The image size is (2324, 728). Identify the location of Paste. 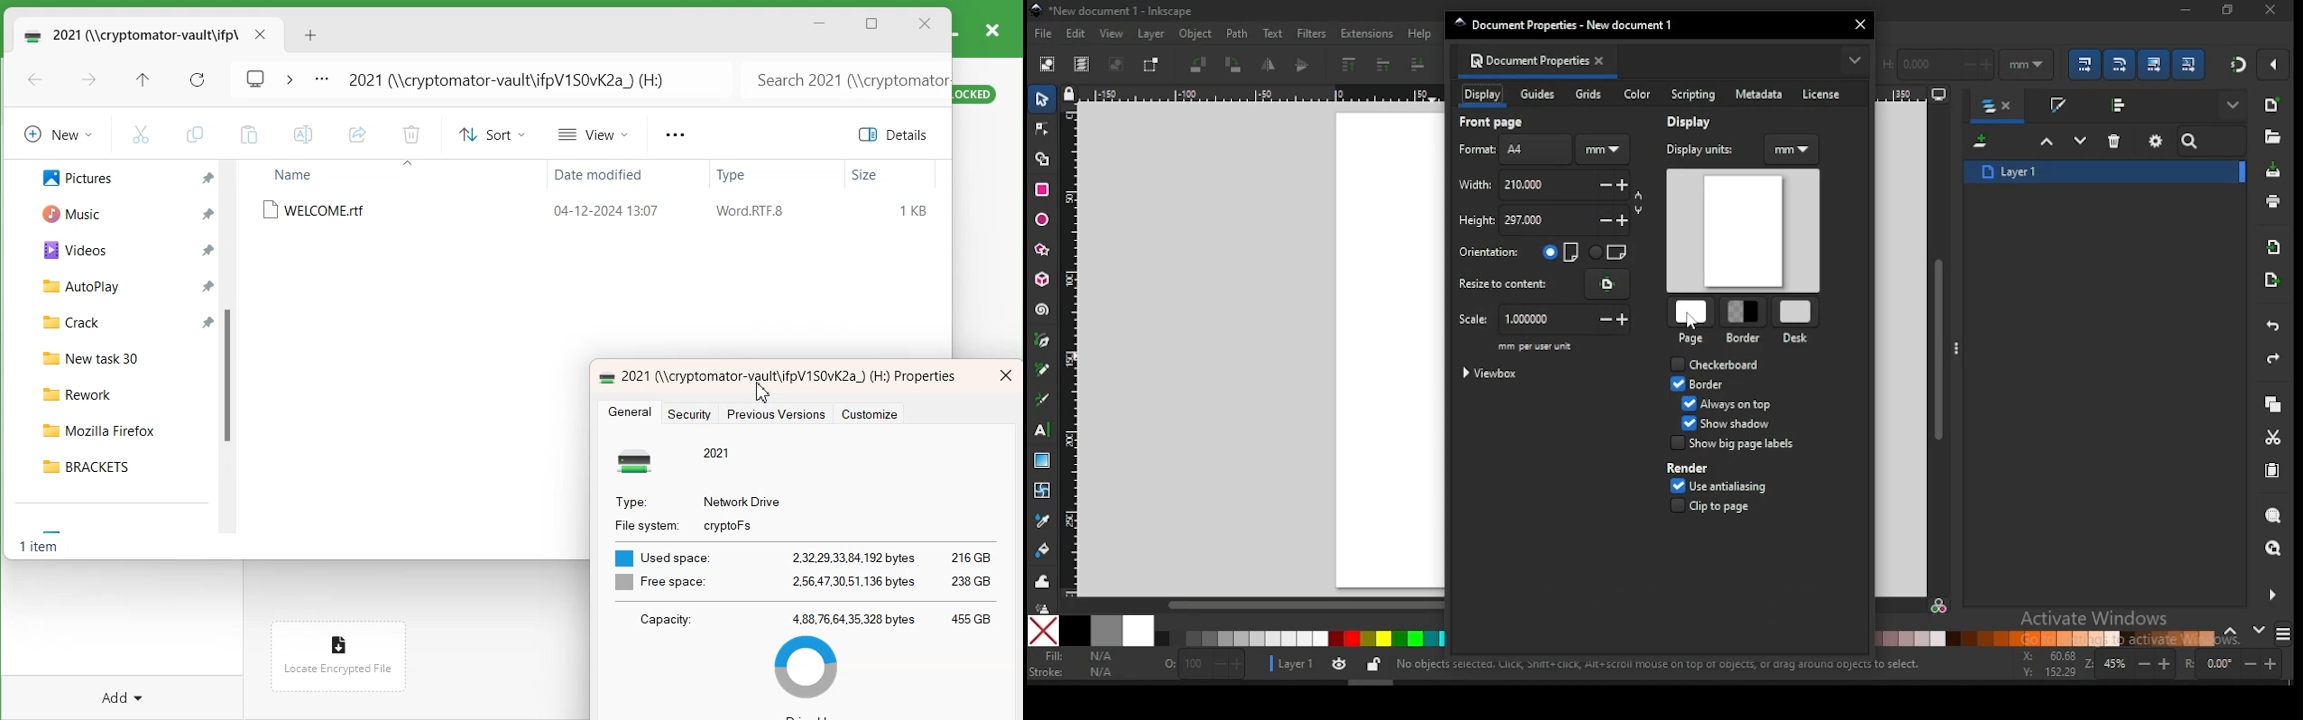
(248, 134).